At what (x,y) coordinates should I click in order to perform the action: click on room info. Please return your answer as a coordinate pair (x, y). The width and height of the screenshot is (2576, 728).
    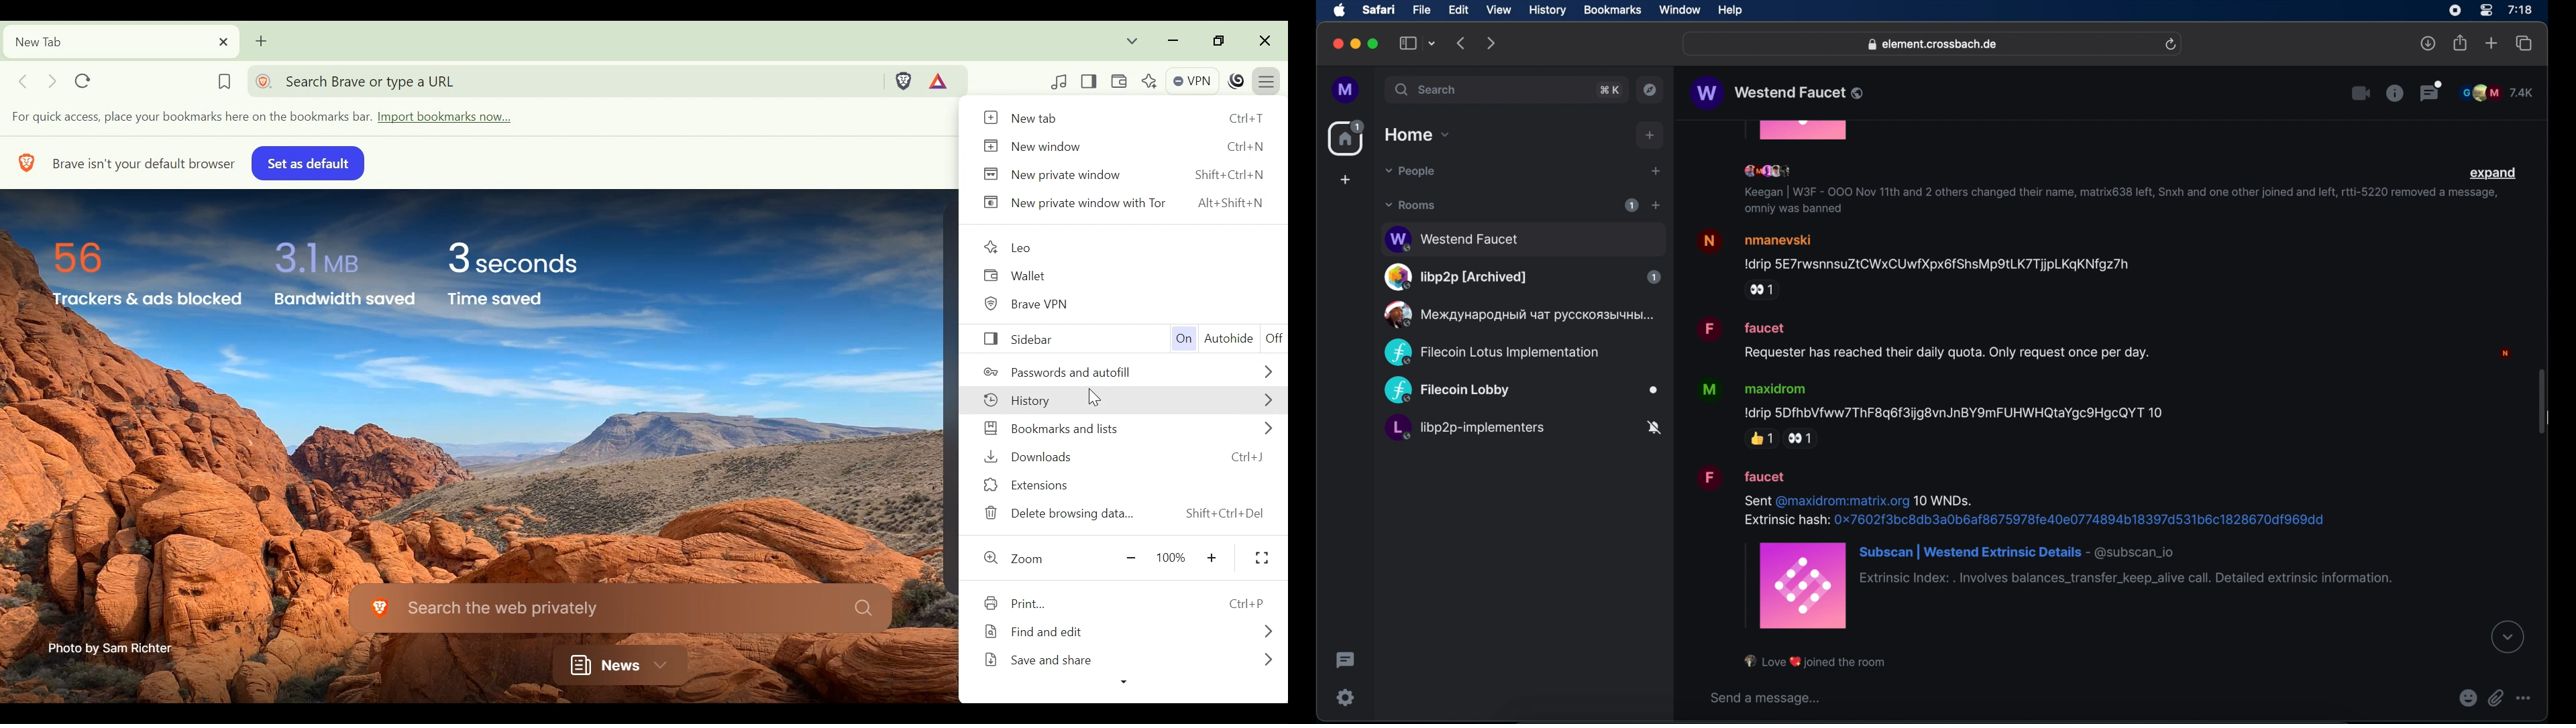
    Looking at the image, I should click on (2394, 93).